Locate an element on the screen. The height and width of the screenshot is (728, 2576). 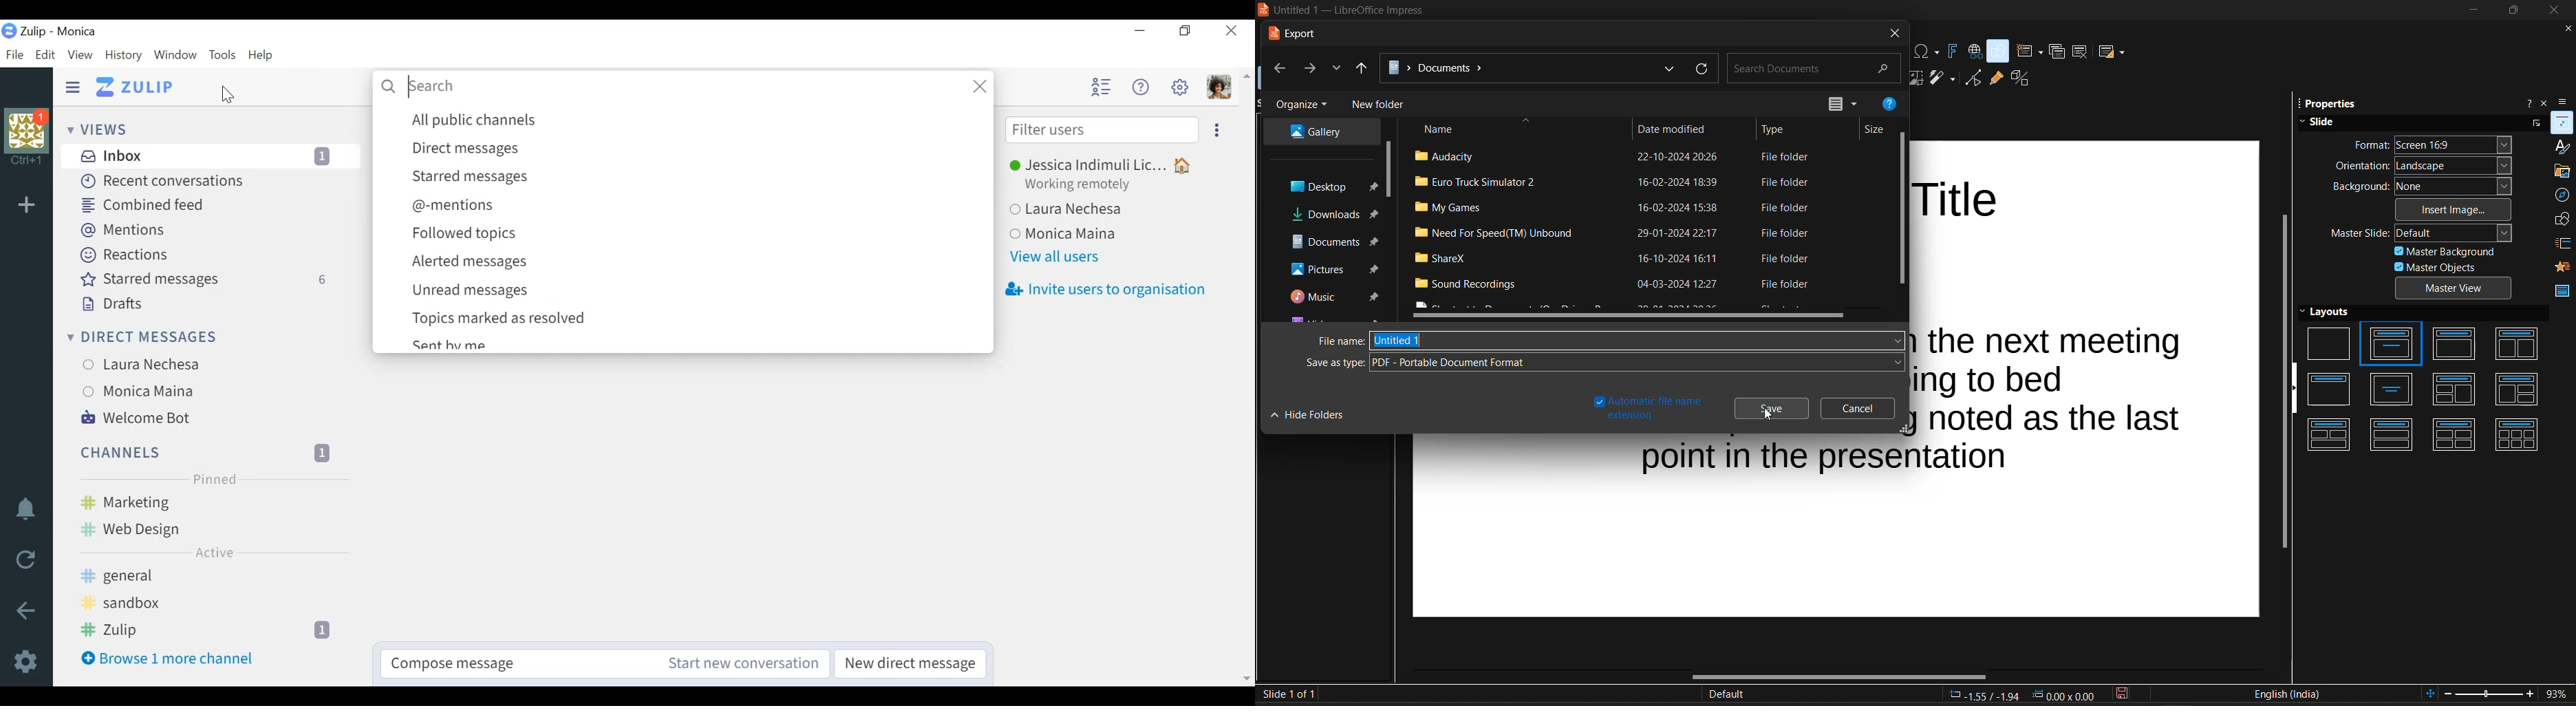
master slides is located at coordinates (2563, 288).